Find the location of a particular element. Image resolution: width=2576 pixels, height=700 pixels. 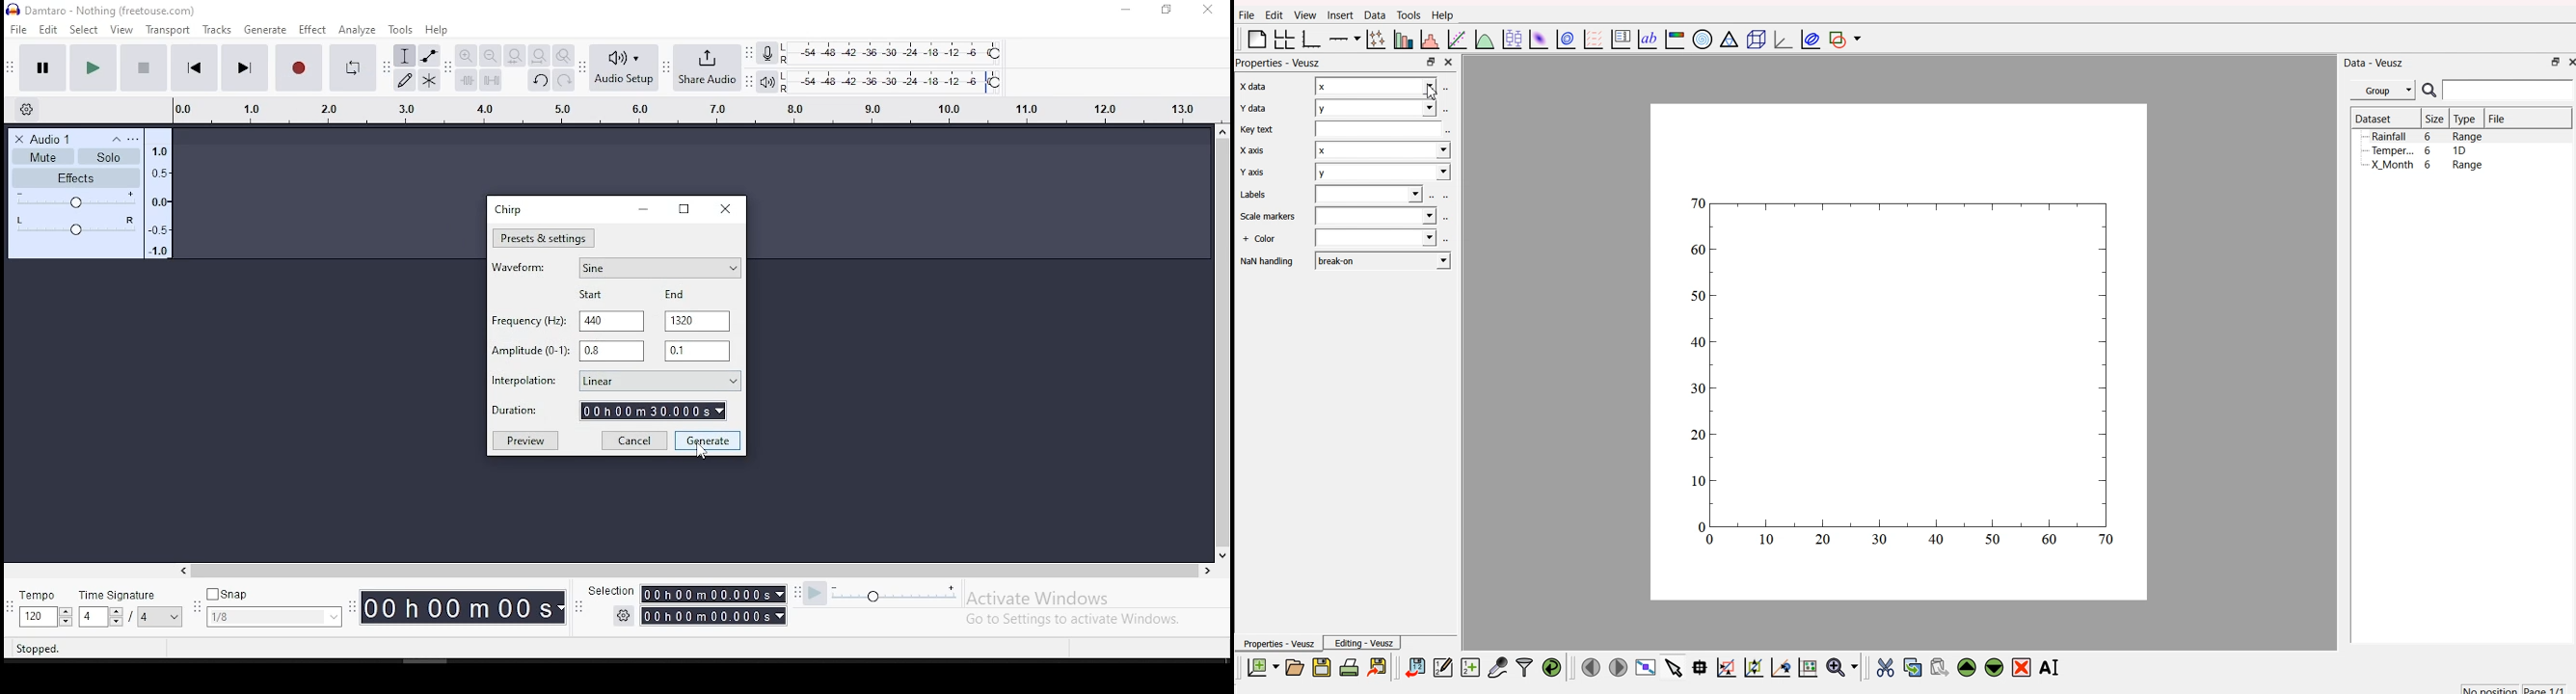

pan is located at coordinates (77, 227).